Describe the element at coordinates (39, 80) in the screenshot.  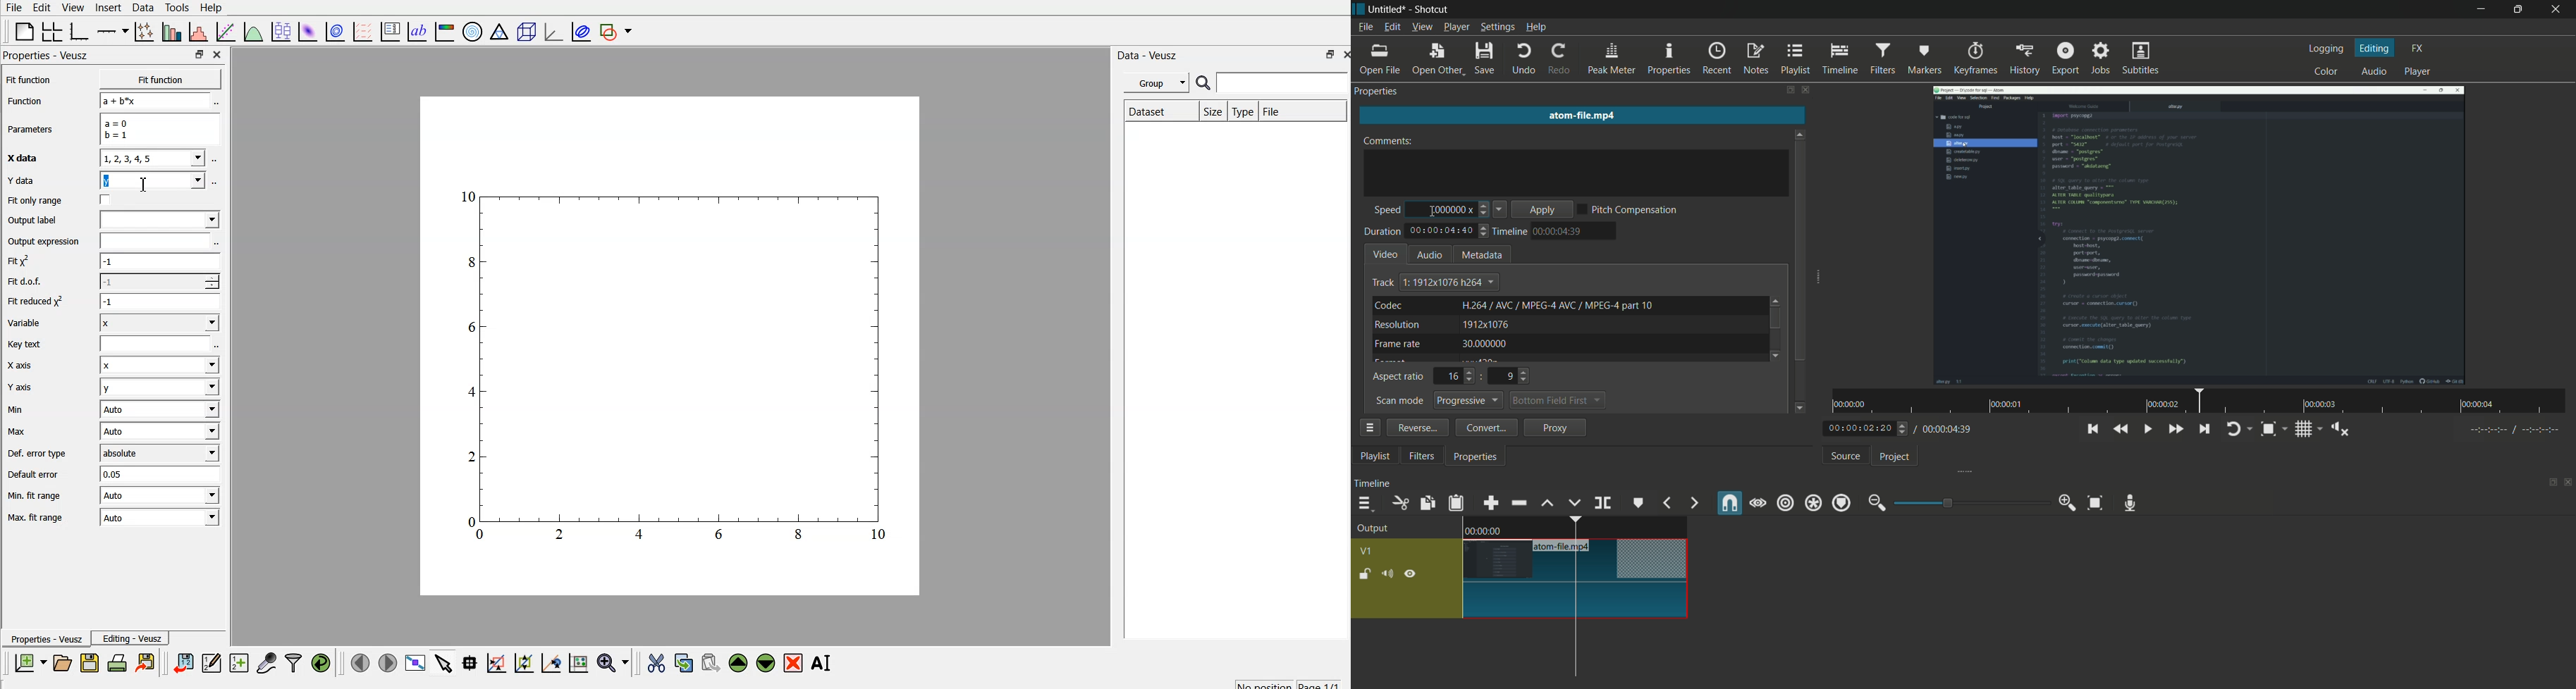
I see `Fit function` at that location.